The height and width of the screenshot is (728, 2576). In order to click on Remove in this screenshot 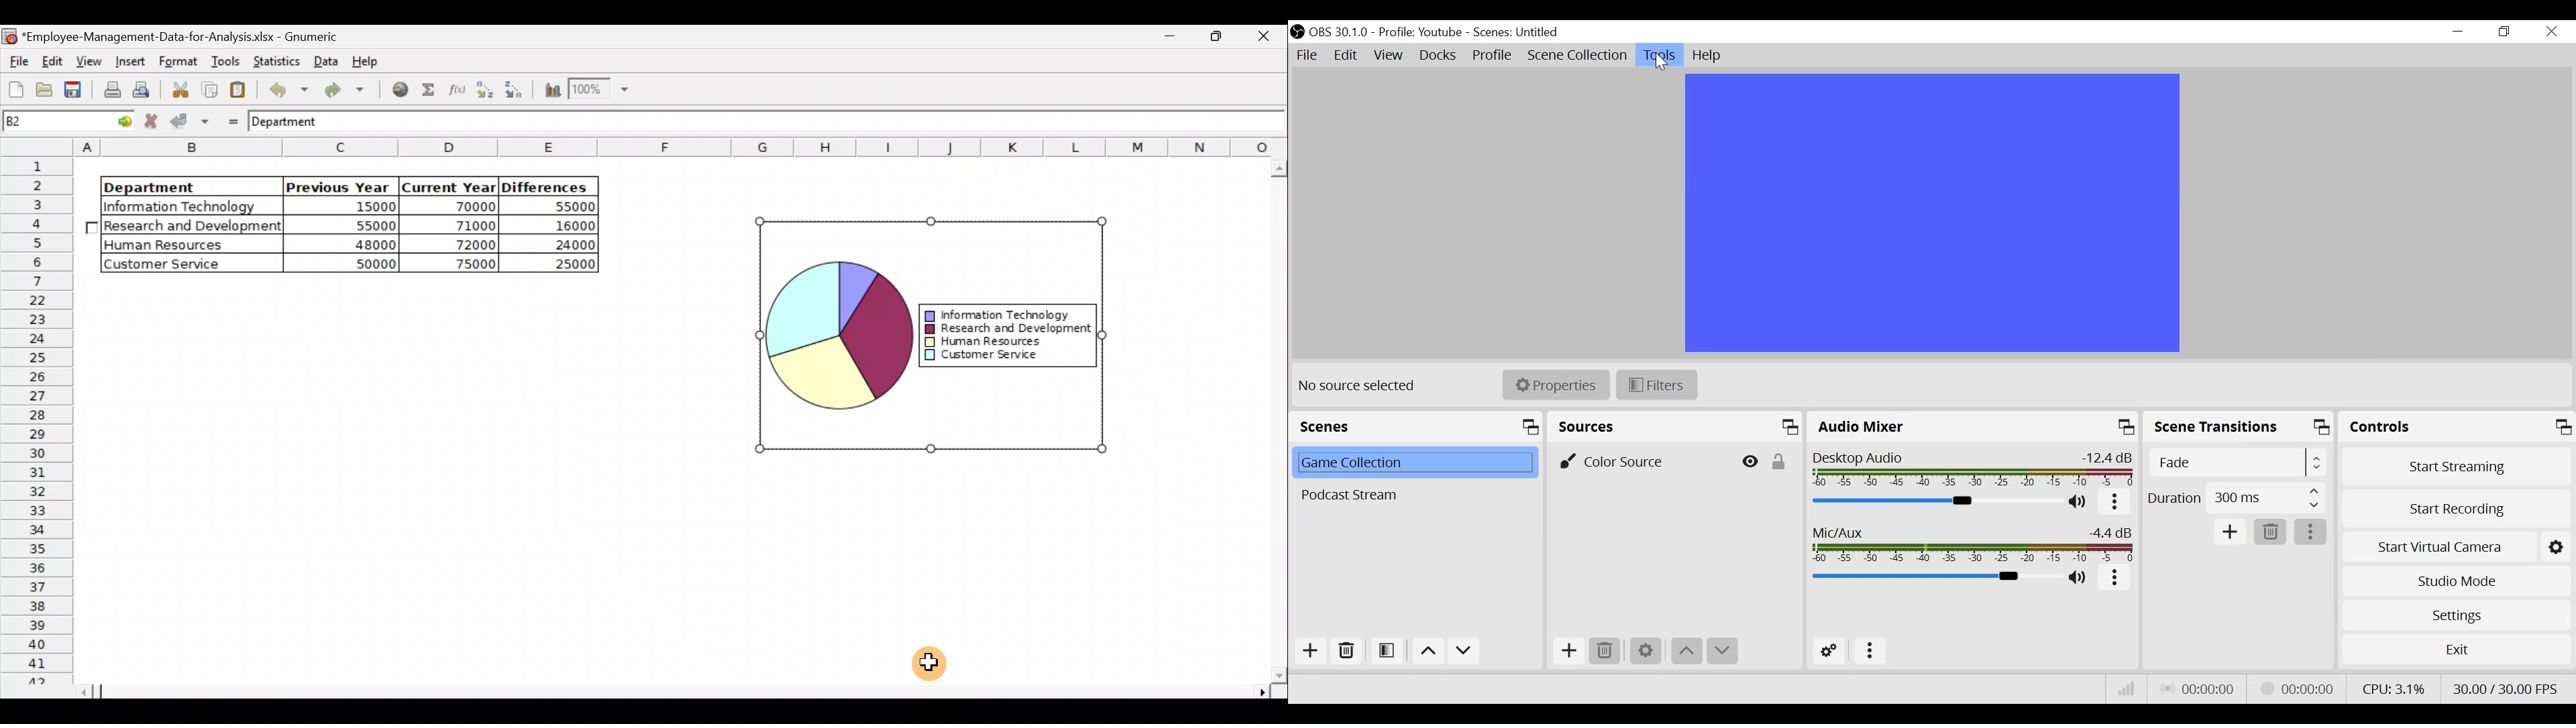, I will do `click(1345, 651)`.